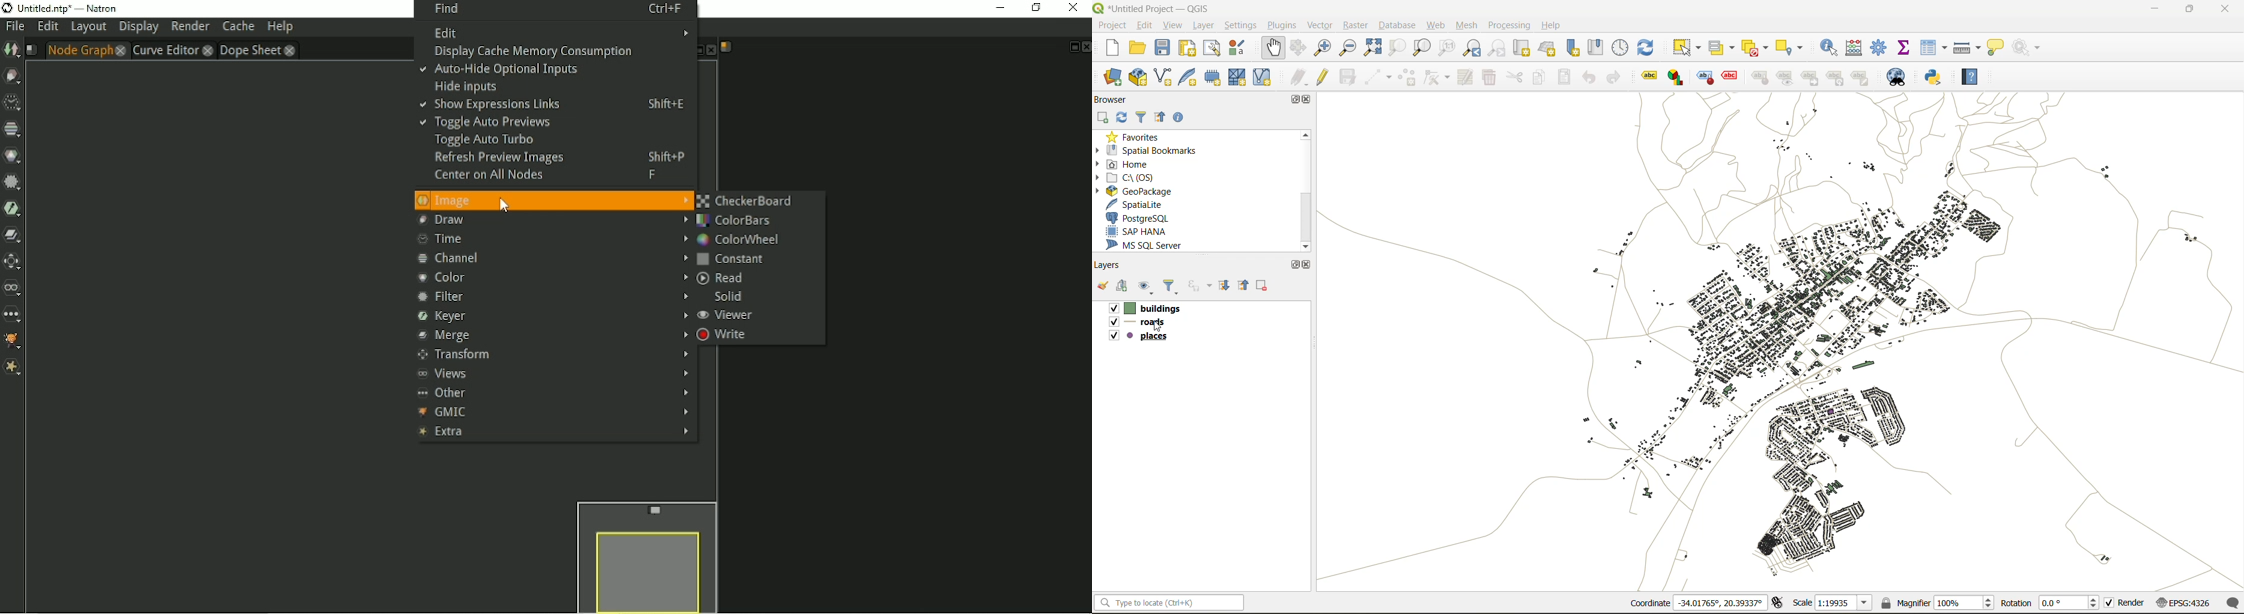 The height and width of the screenshot is (616, 2268). What do you see at coordinates (1835, 603) in the screenshot?
I see `scale` at bounding box center [1835, 603].